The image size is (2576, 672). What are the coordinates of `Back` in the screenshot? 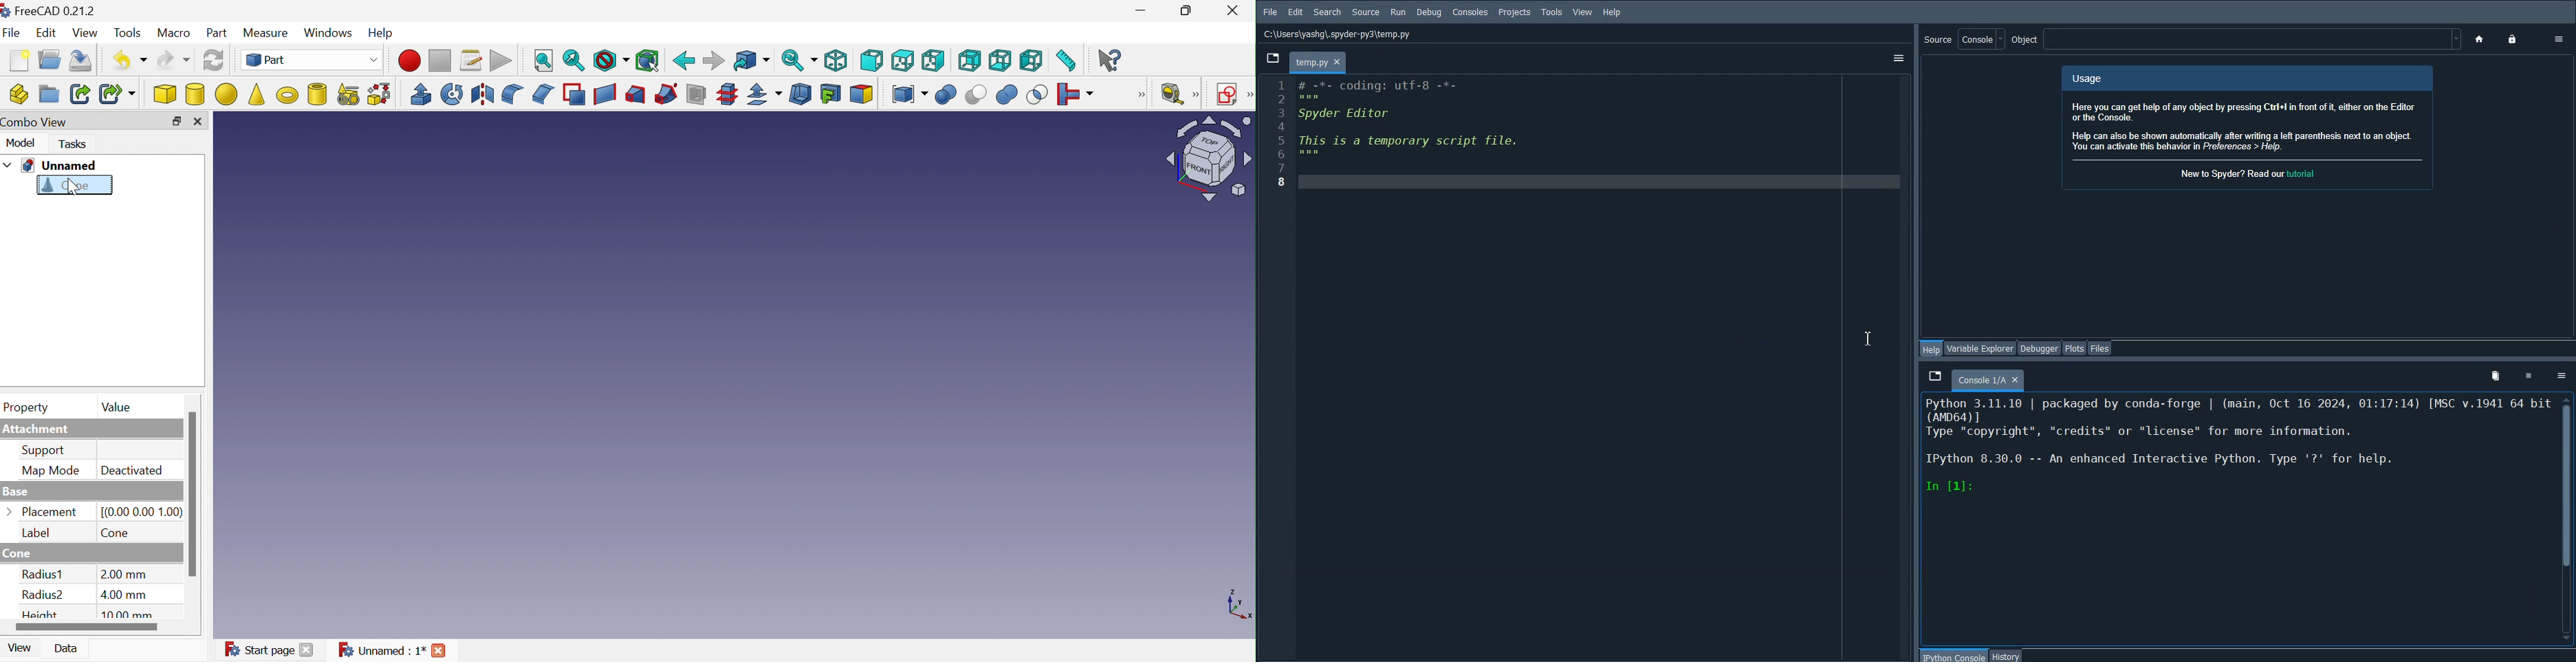 It's located at (683, 61).